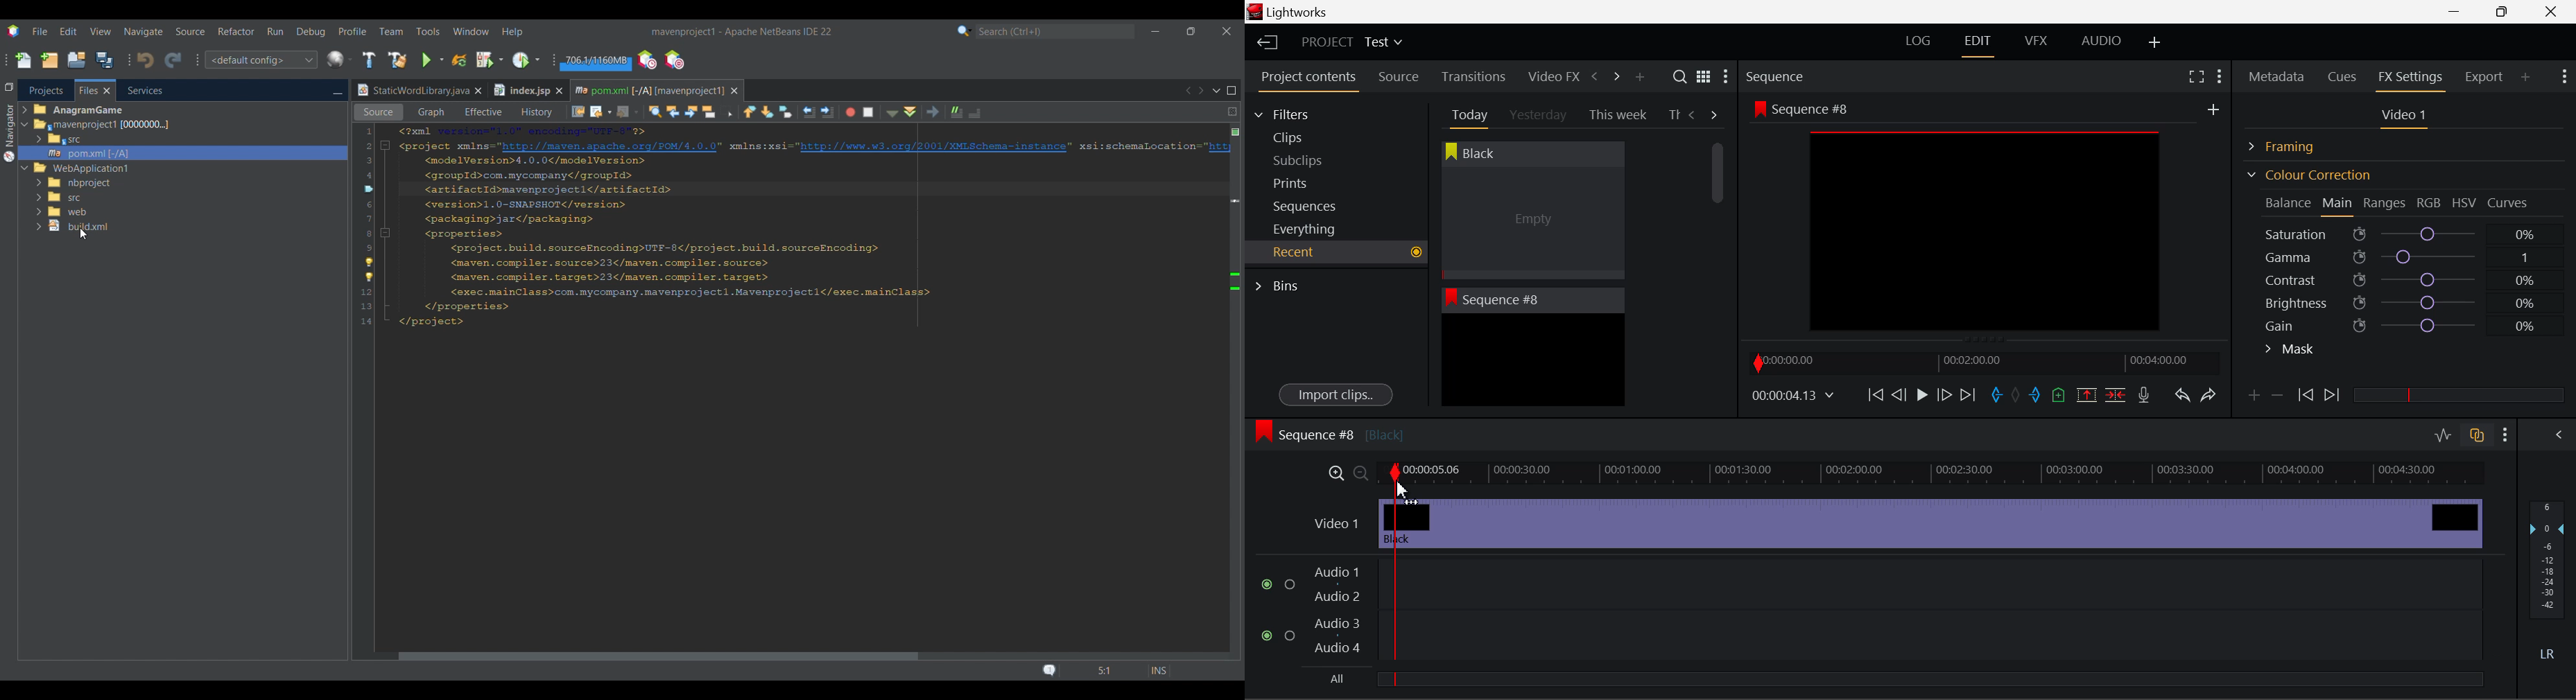 The width and height of the screenshot is (2576, 700). Describe the element at coordinates (2017, 396) in the screenshot. I see `Remove All Marks` at that location.